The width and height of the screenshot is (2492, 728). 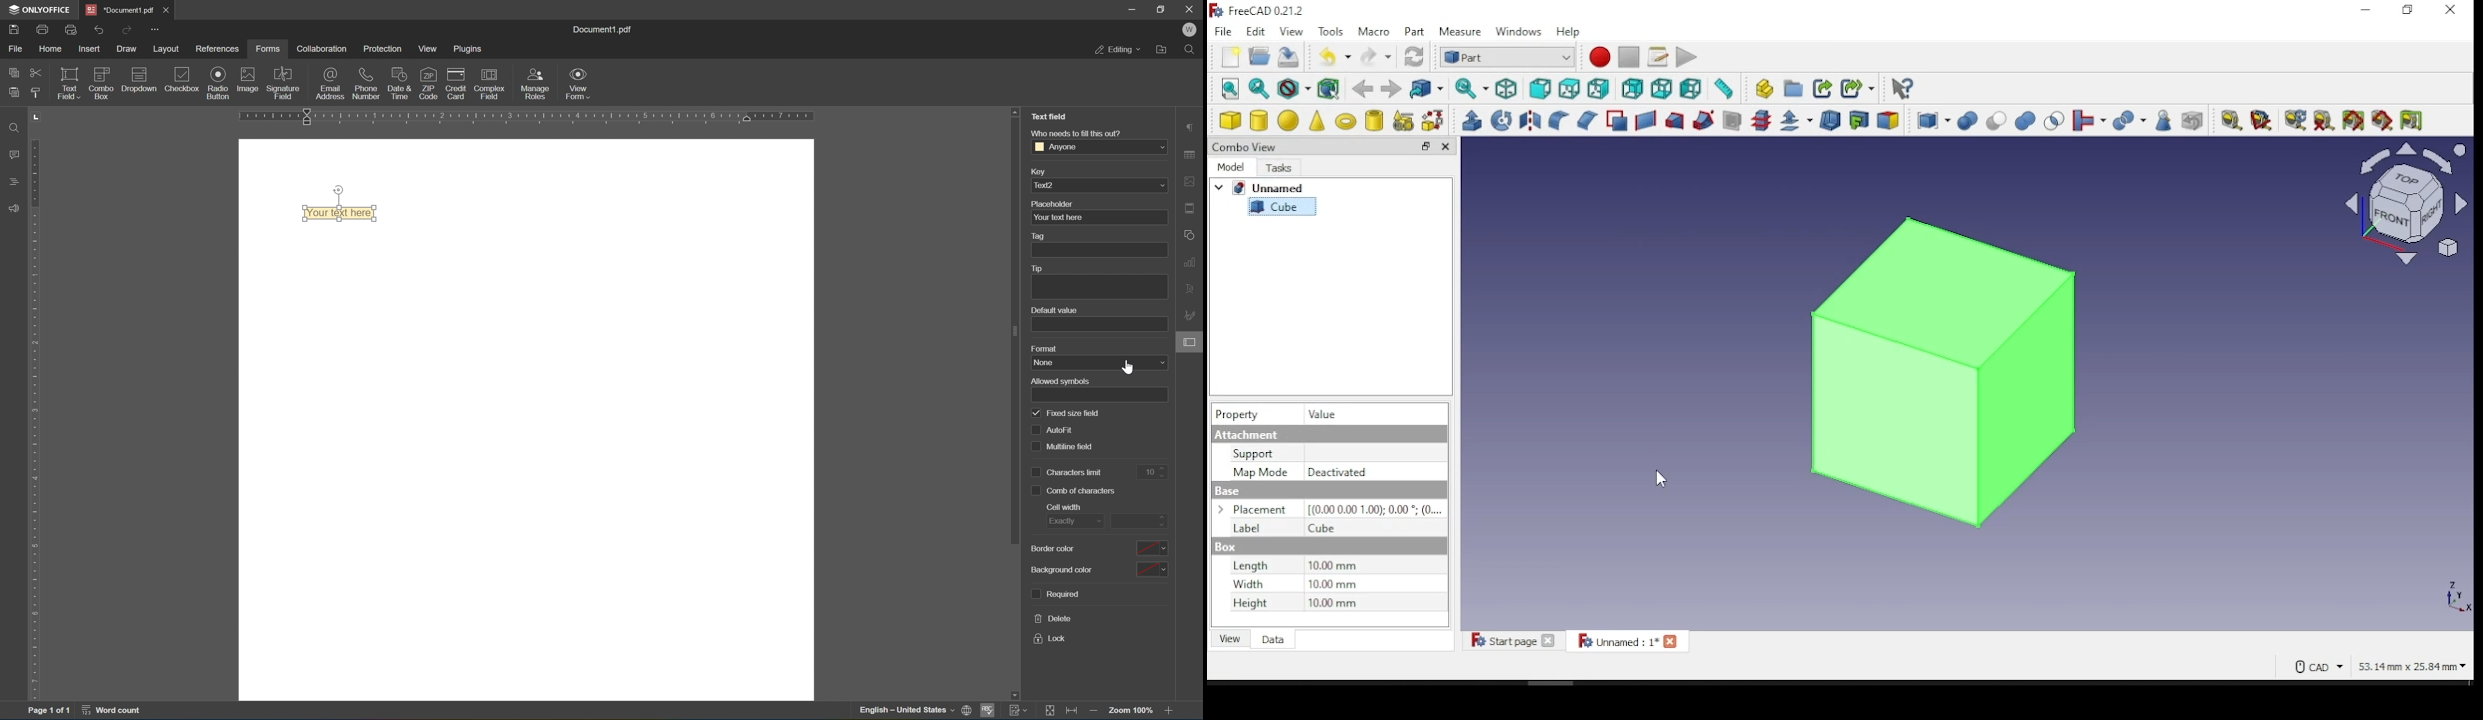 I want to click on Map Mode, so click(x=1260, y=471).